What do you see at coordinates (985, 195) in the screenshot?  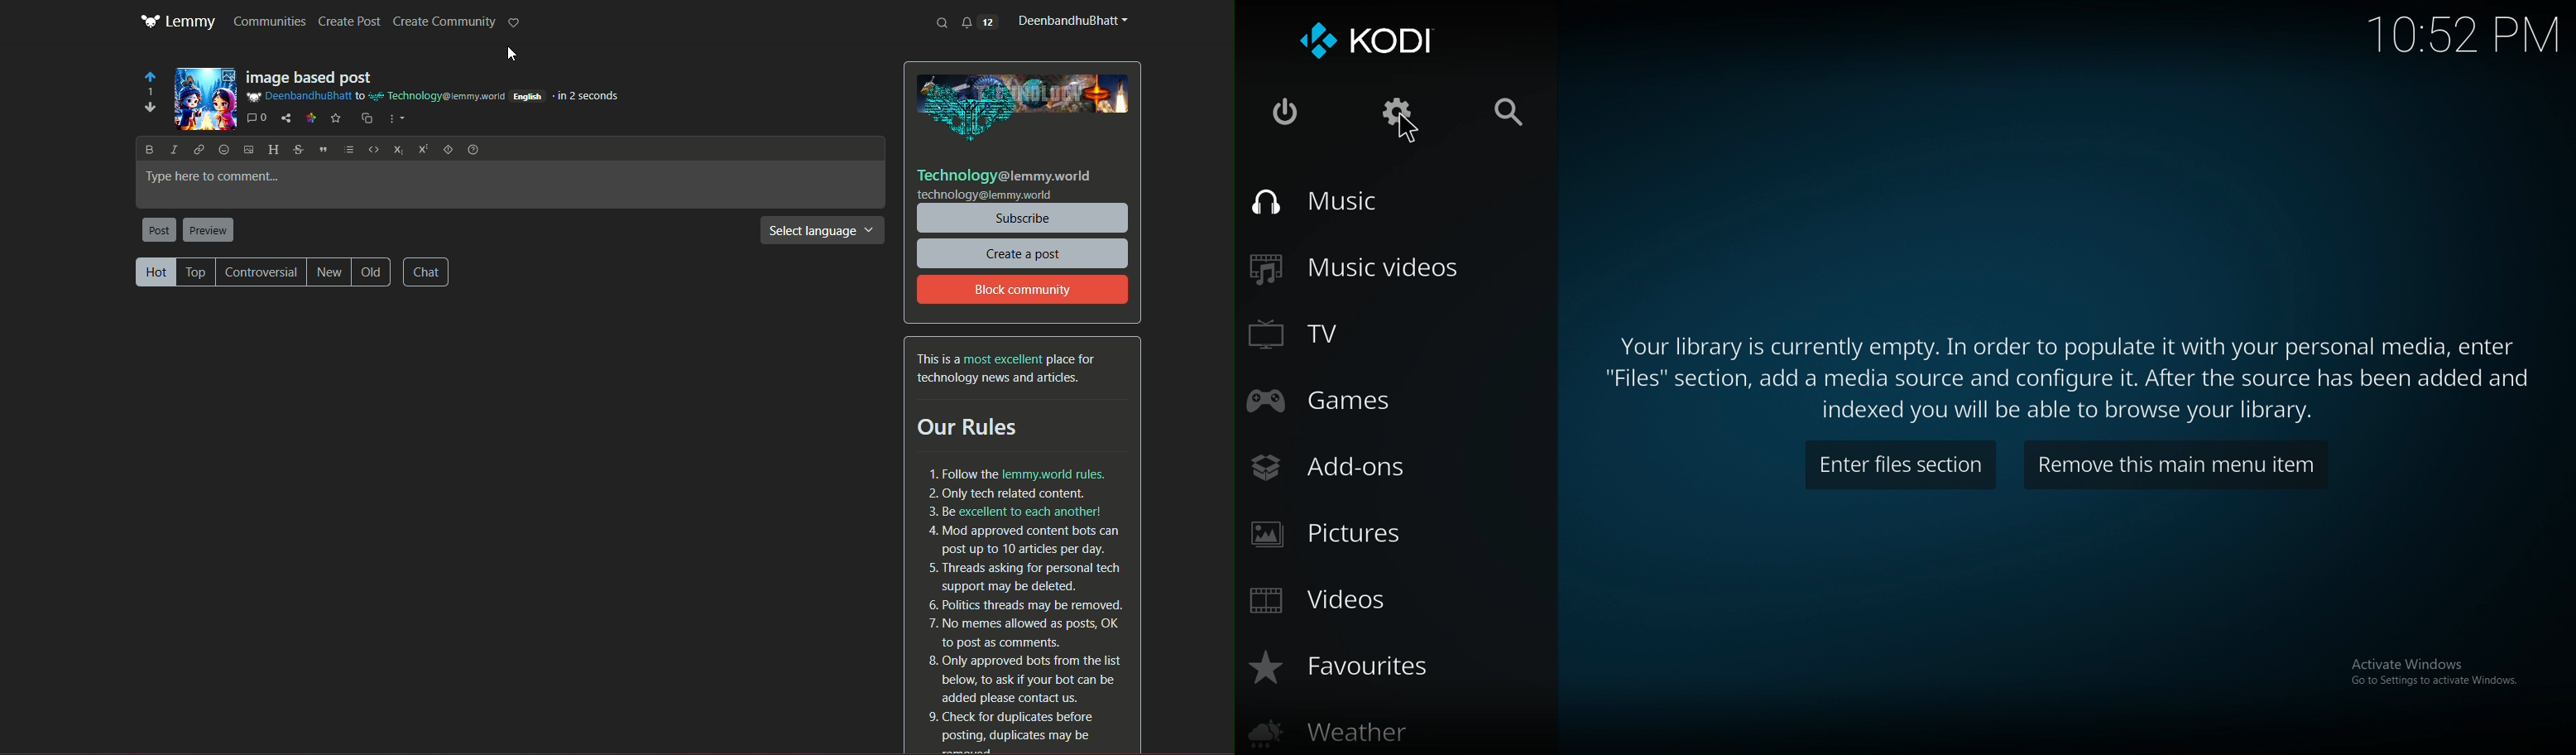 I see `technology @lemmy.world` at bounding box center [985, 195].